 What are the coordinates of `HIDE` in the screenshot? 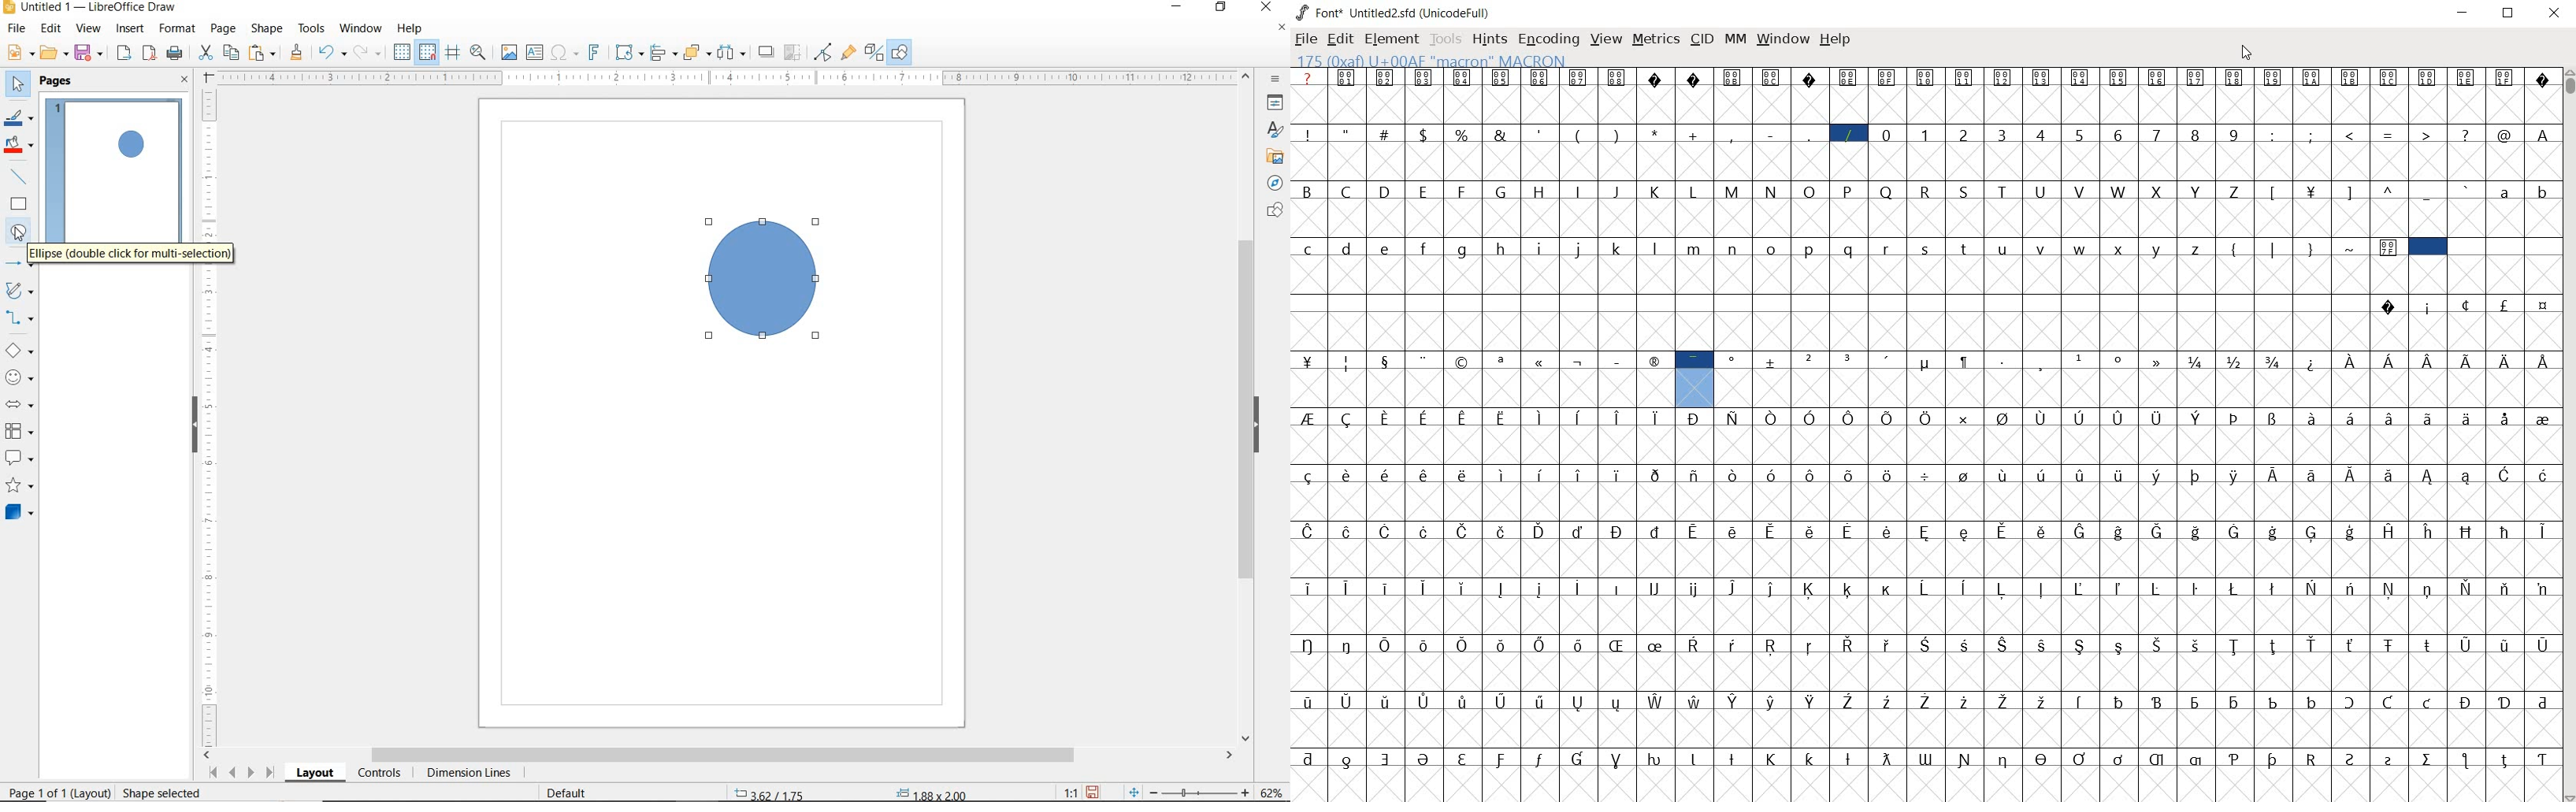 It's located at (192, 423).